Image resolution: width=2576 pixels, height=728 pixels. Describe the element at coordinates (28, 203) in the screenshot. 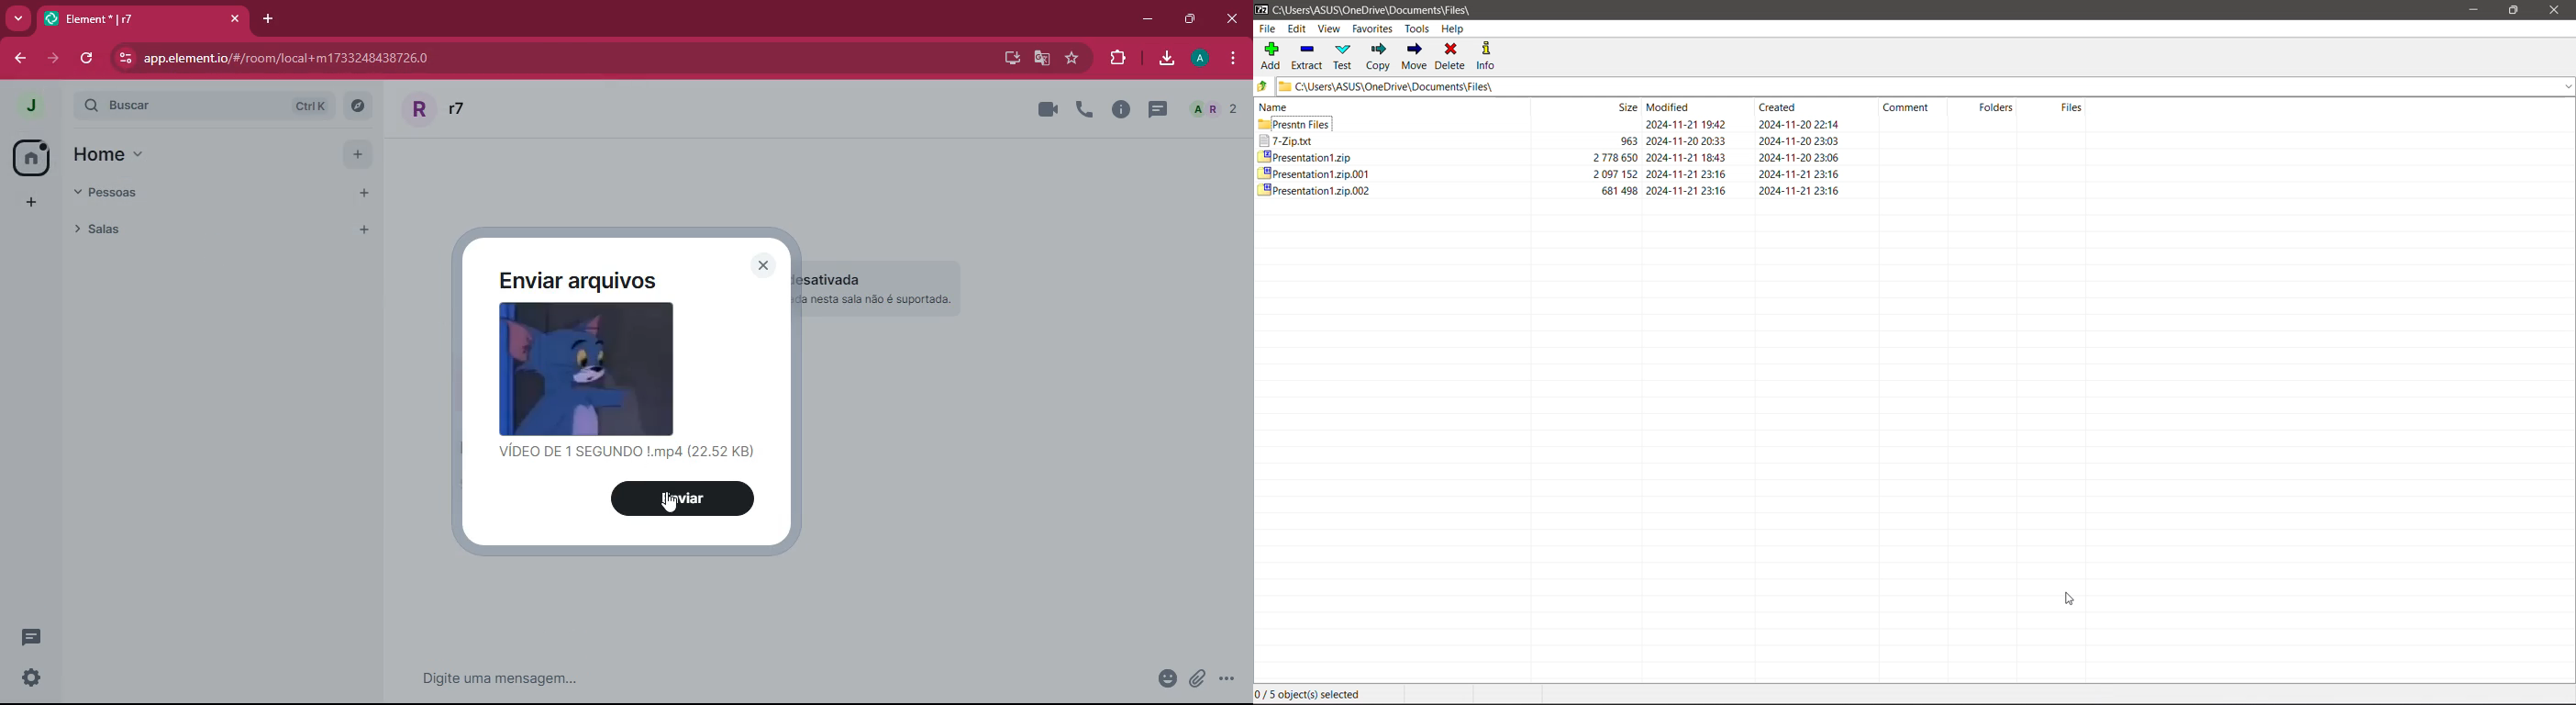

I see `more` at that location.